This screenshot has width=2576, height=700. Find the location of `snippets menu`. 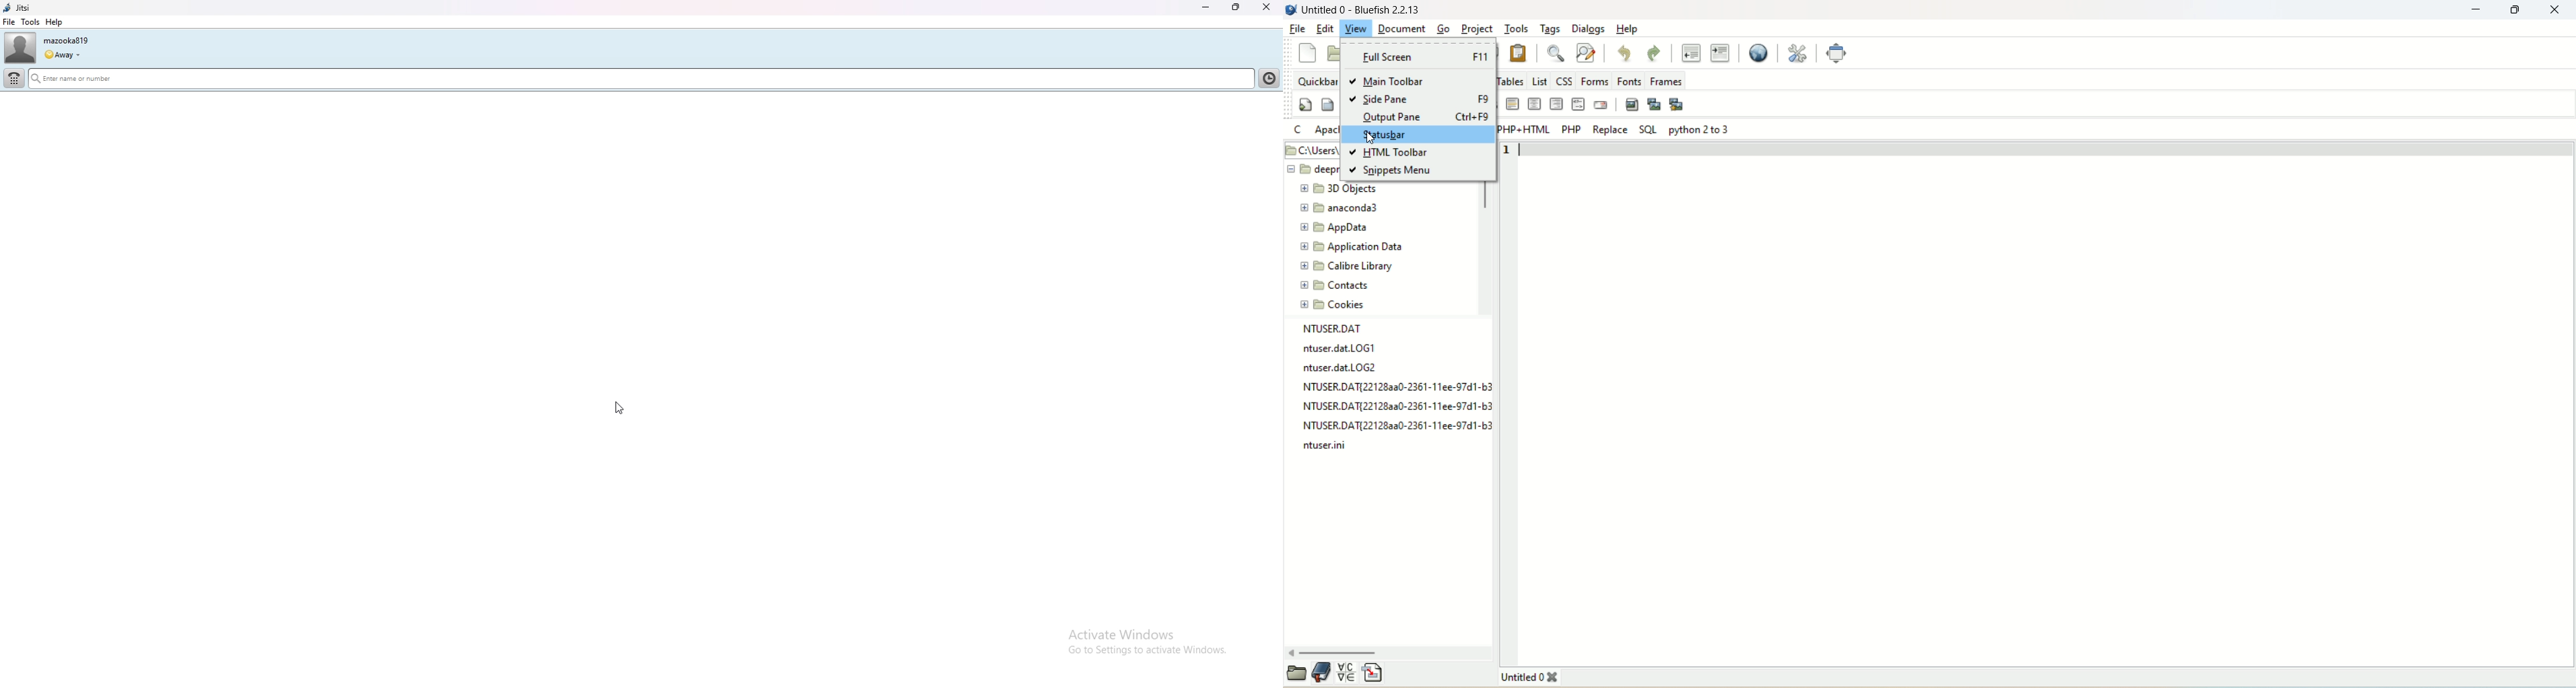

snippets menu is located at coordinates (1391, 172).